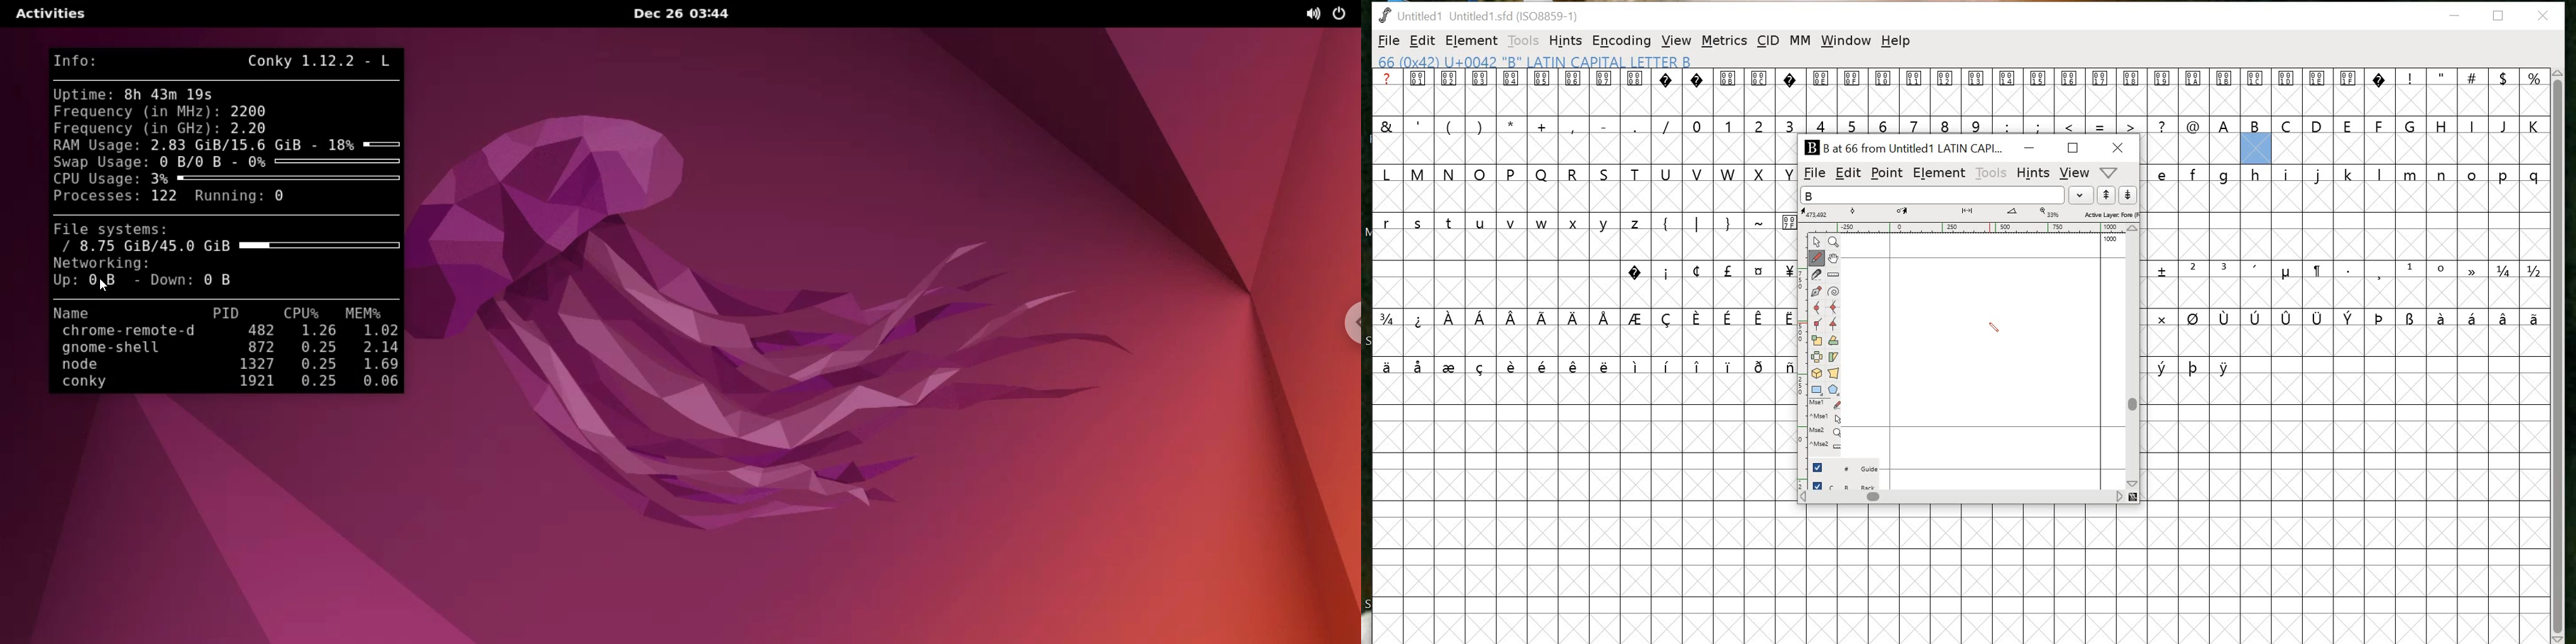  I want to click on EDIT, so click(1847, 174).